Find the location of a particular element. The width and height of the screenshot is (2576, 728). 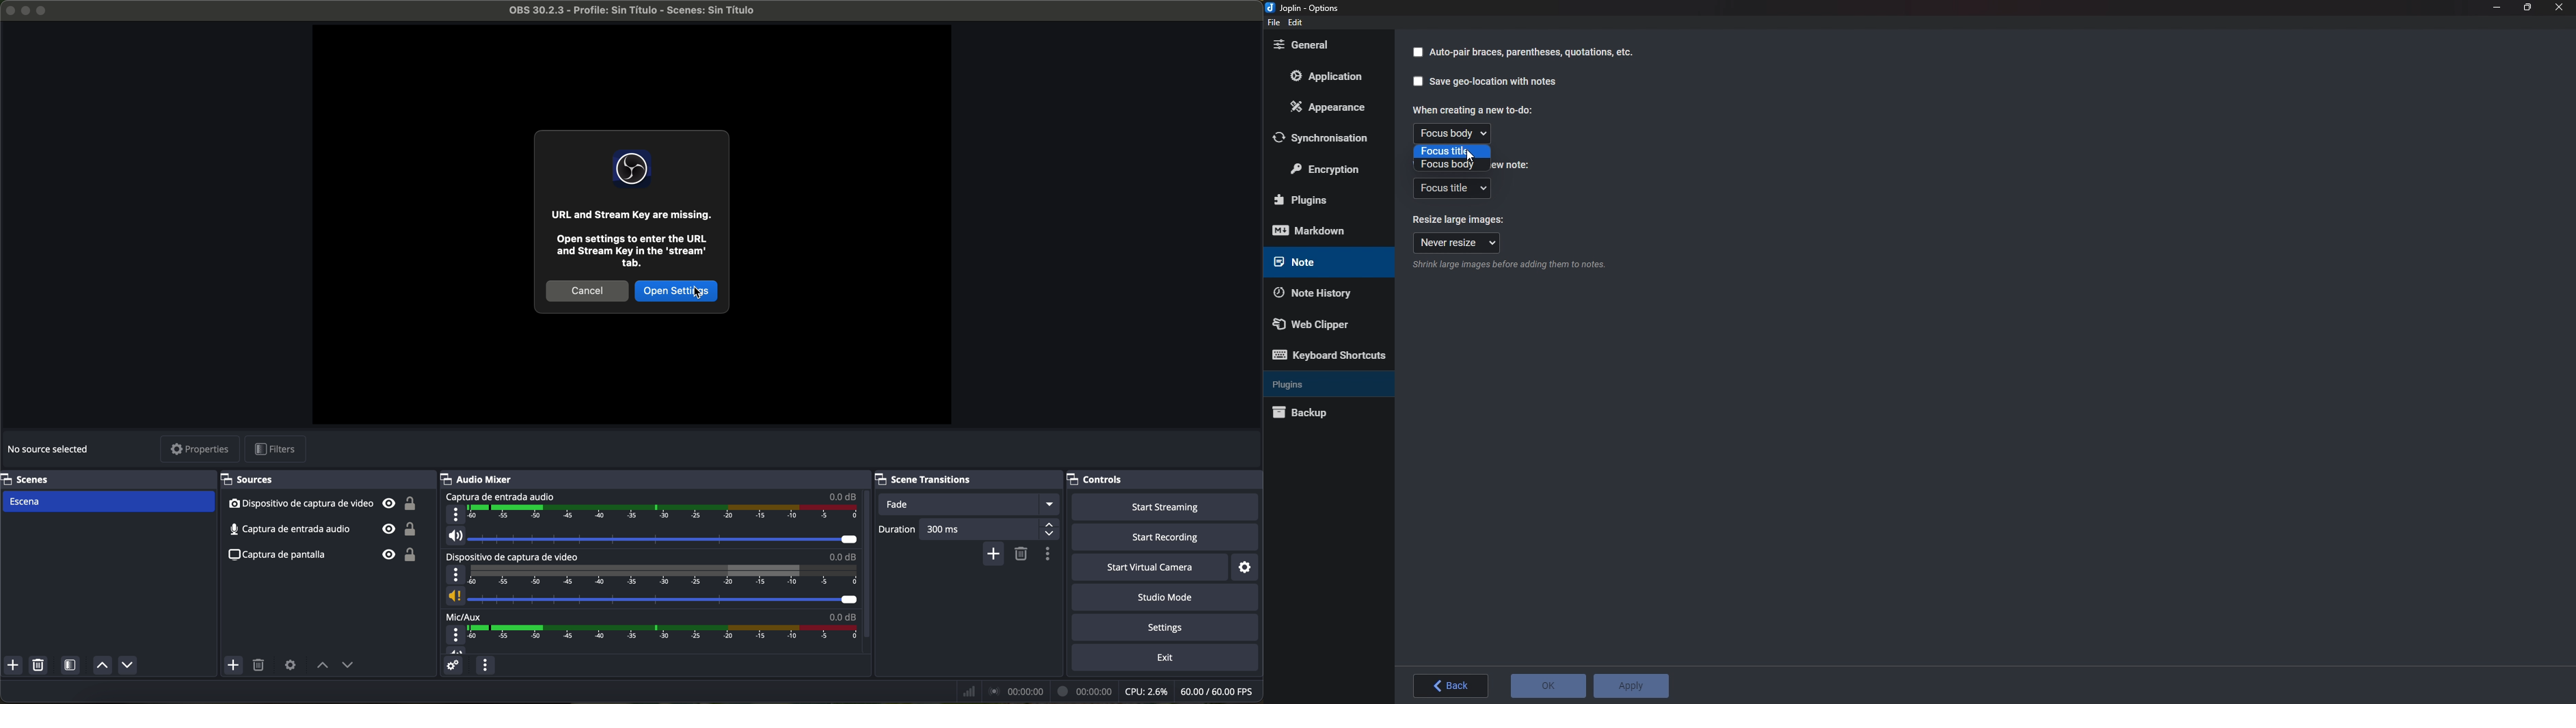

sources is located at coordinates (324, 480).